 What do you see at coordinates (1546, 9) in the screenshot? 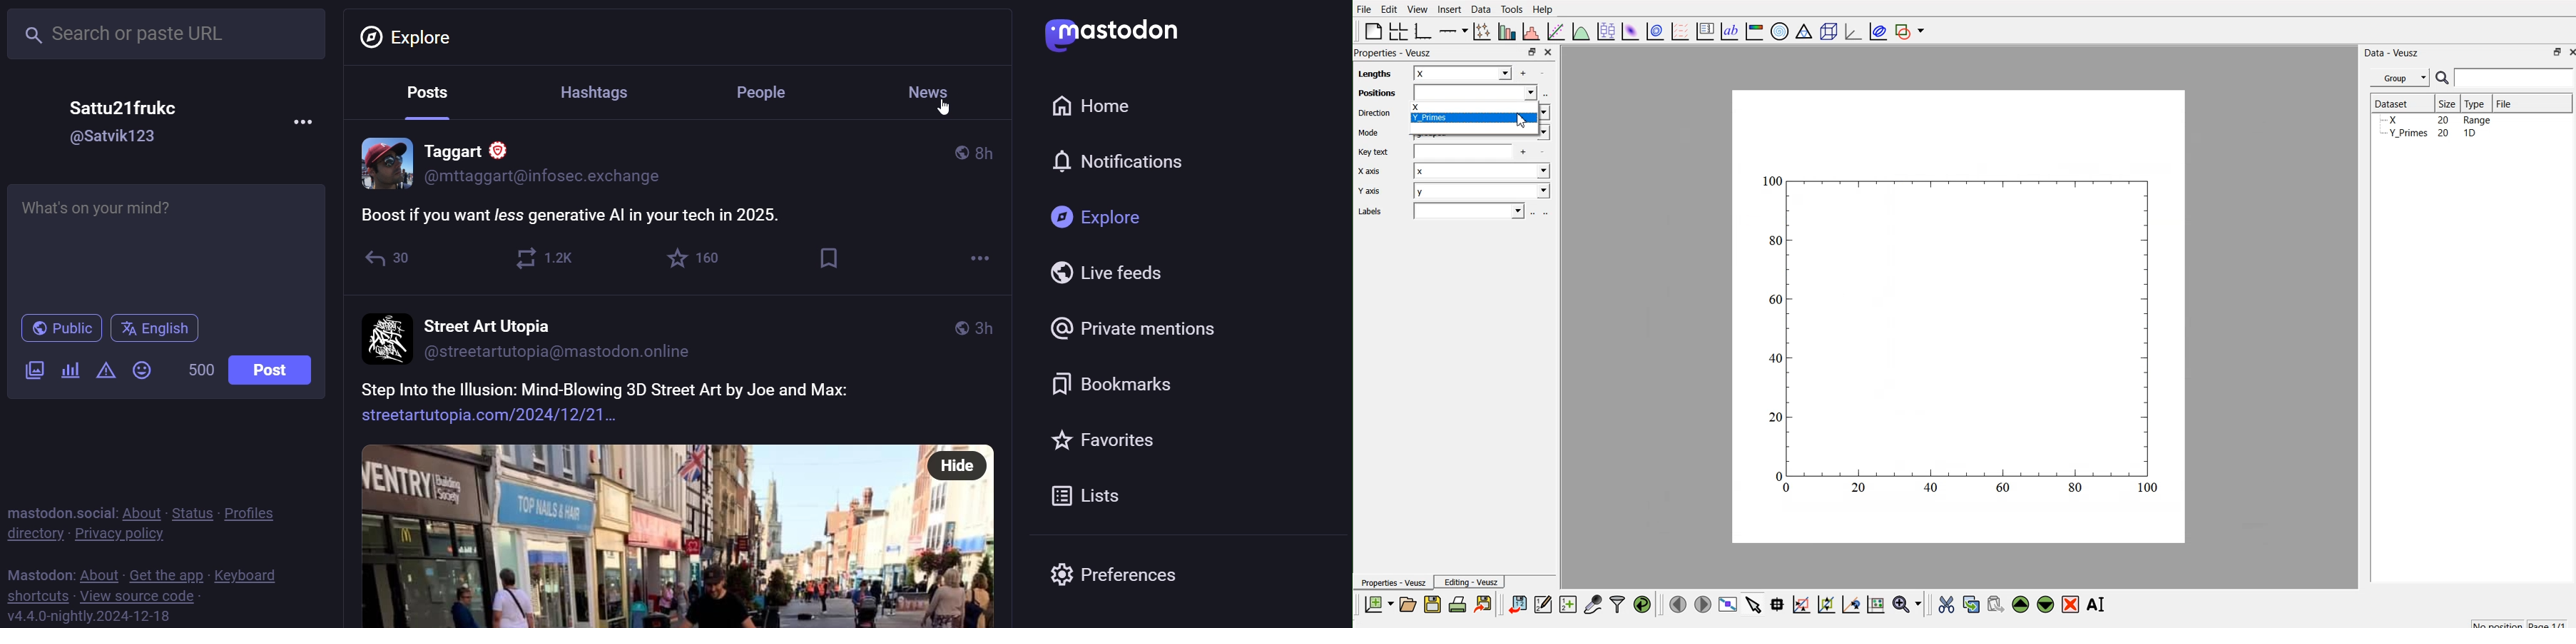
I see `Help` at bounding box center [1546, 9].